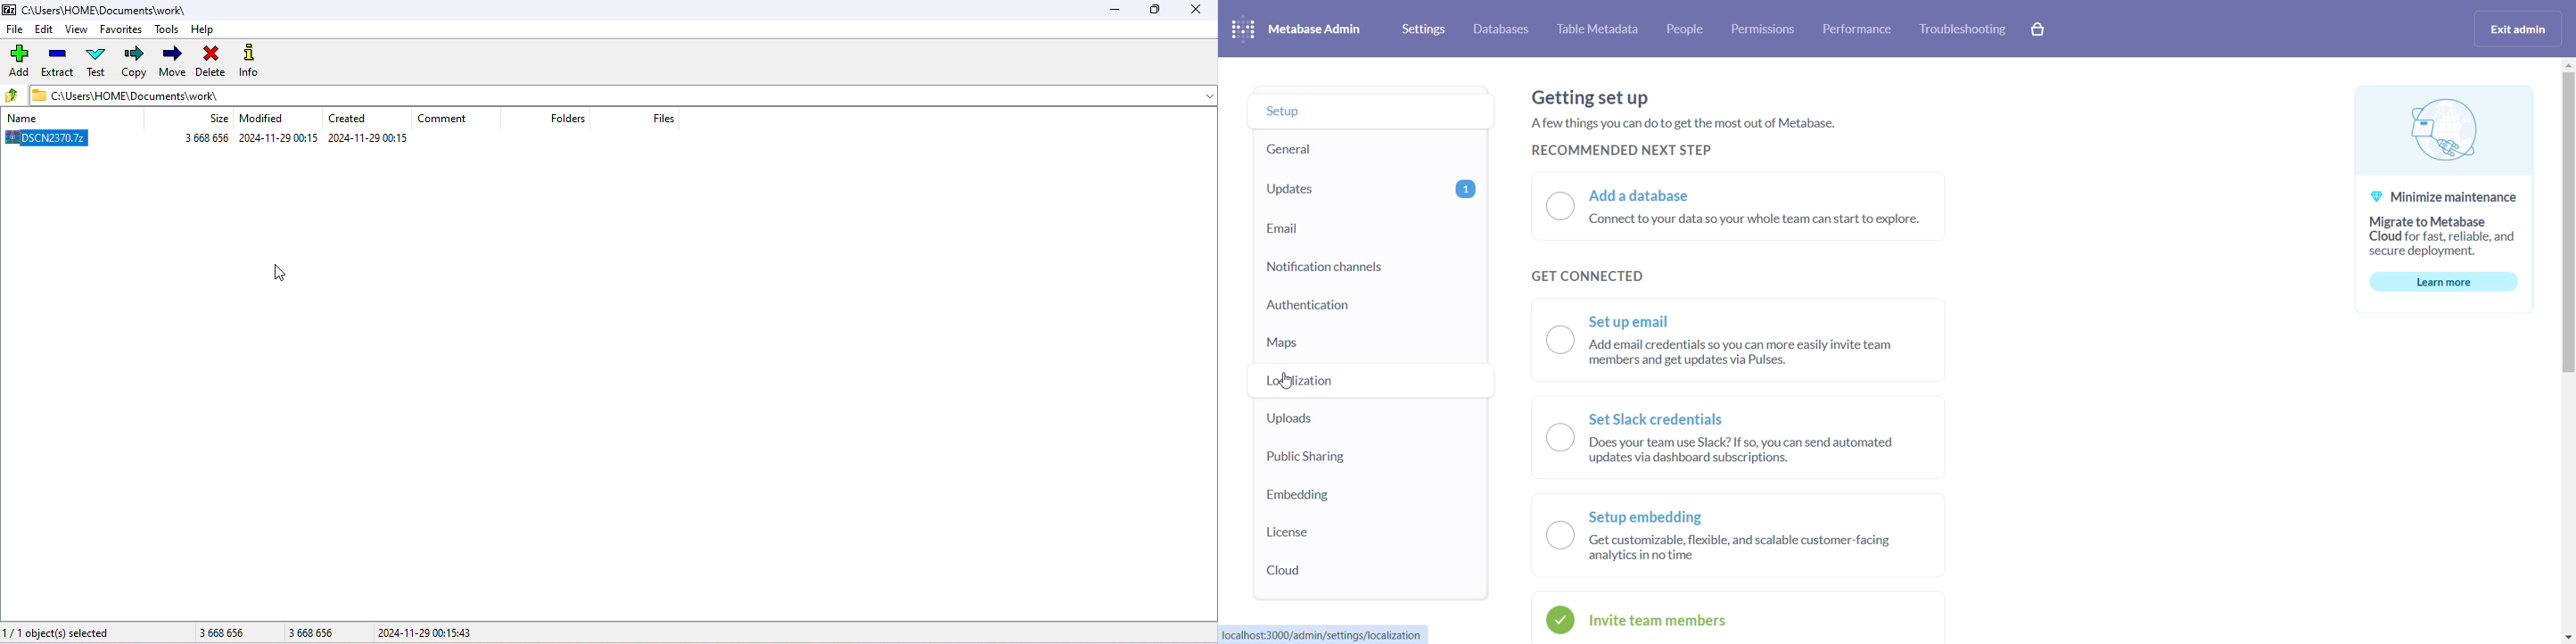  I want to click on size, so click(262, 632).